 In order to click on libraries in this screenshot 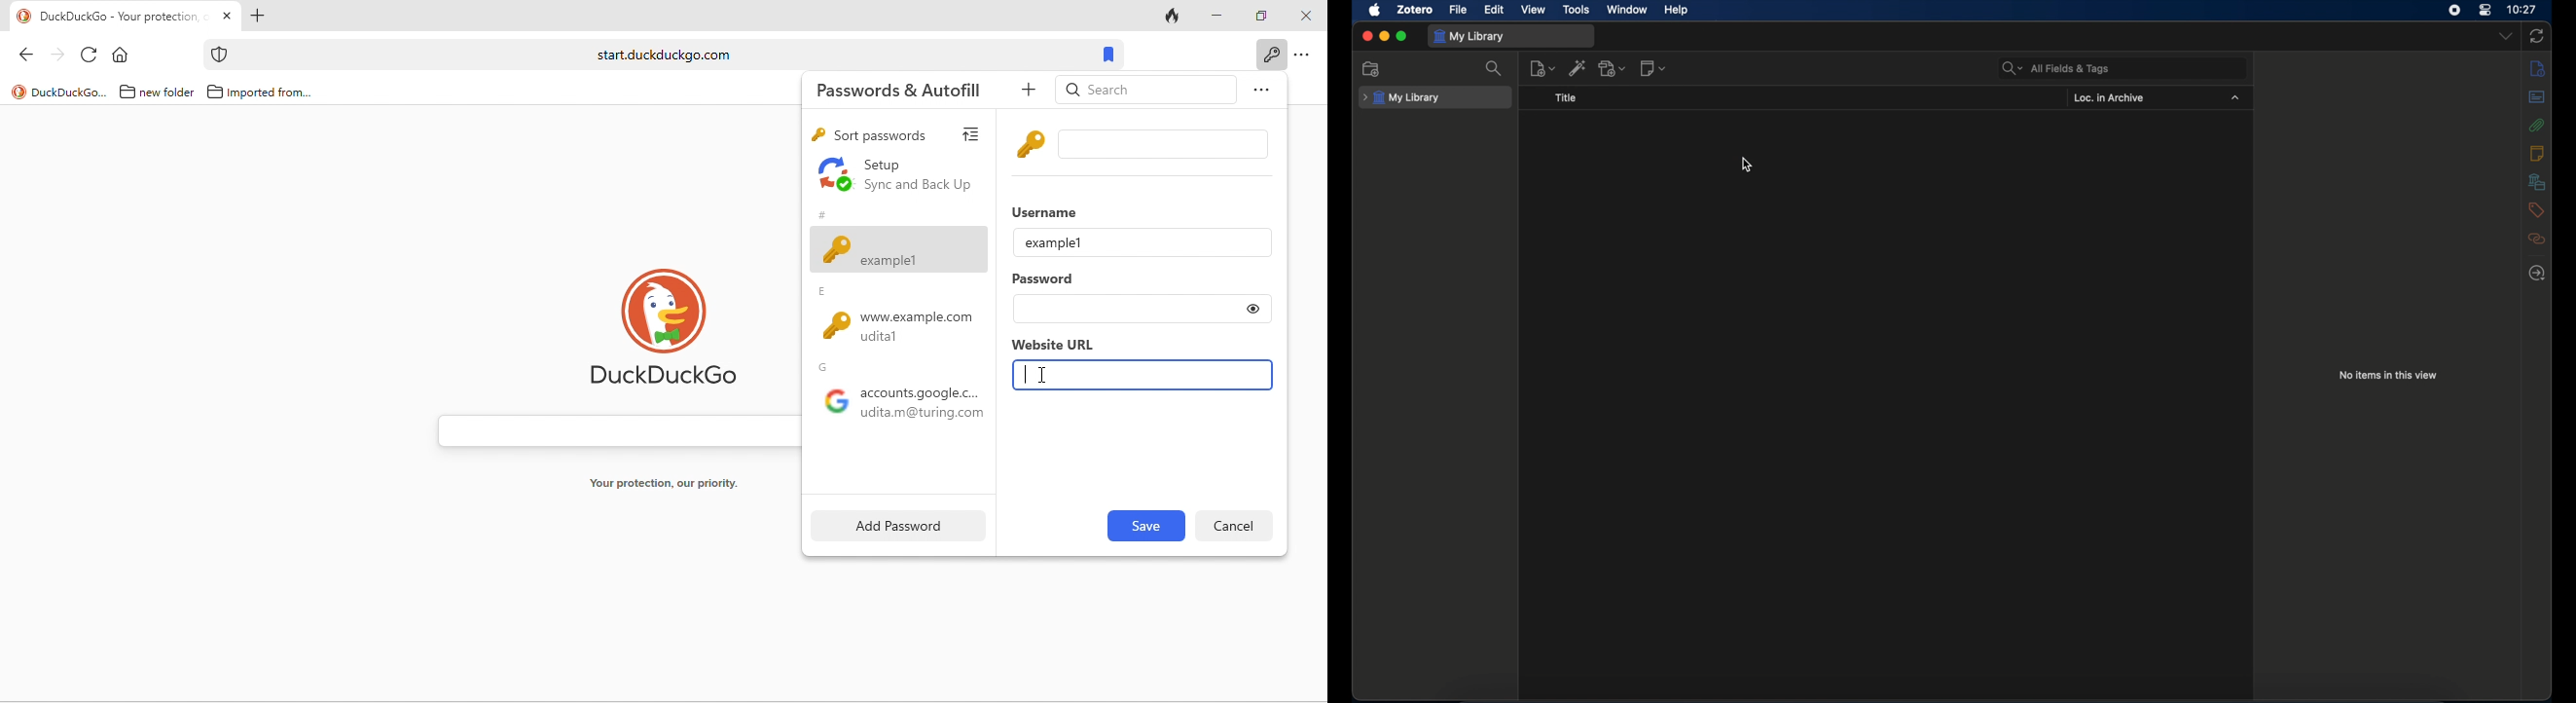, I will do `click(2538, 182)`.